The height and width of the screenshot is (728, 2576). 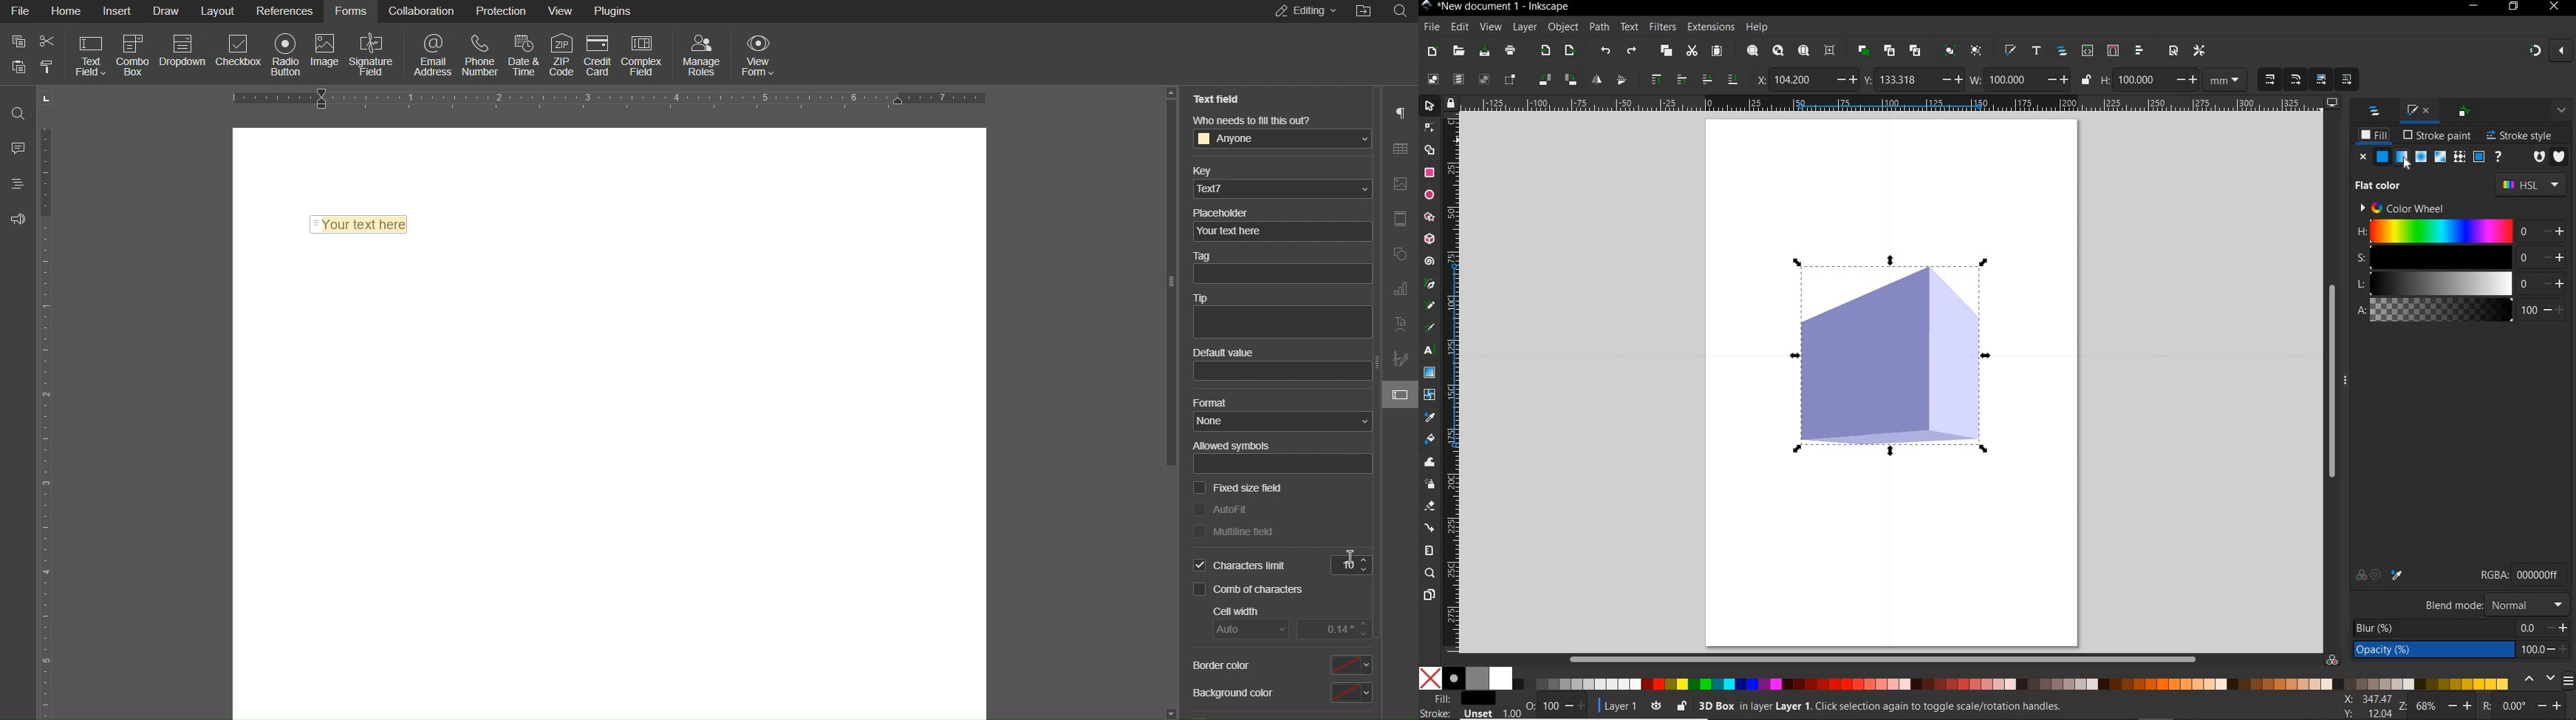 I want to click on HEIGHT OF SELECTION, so click(x=2105, y=79).